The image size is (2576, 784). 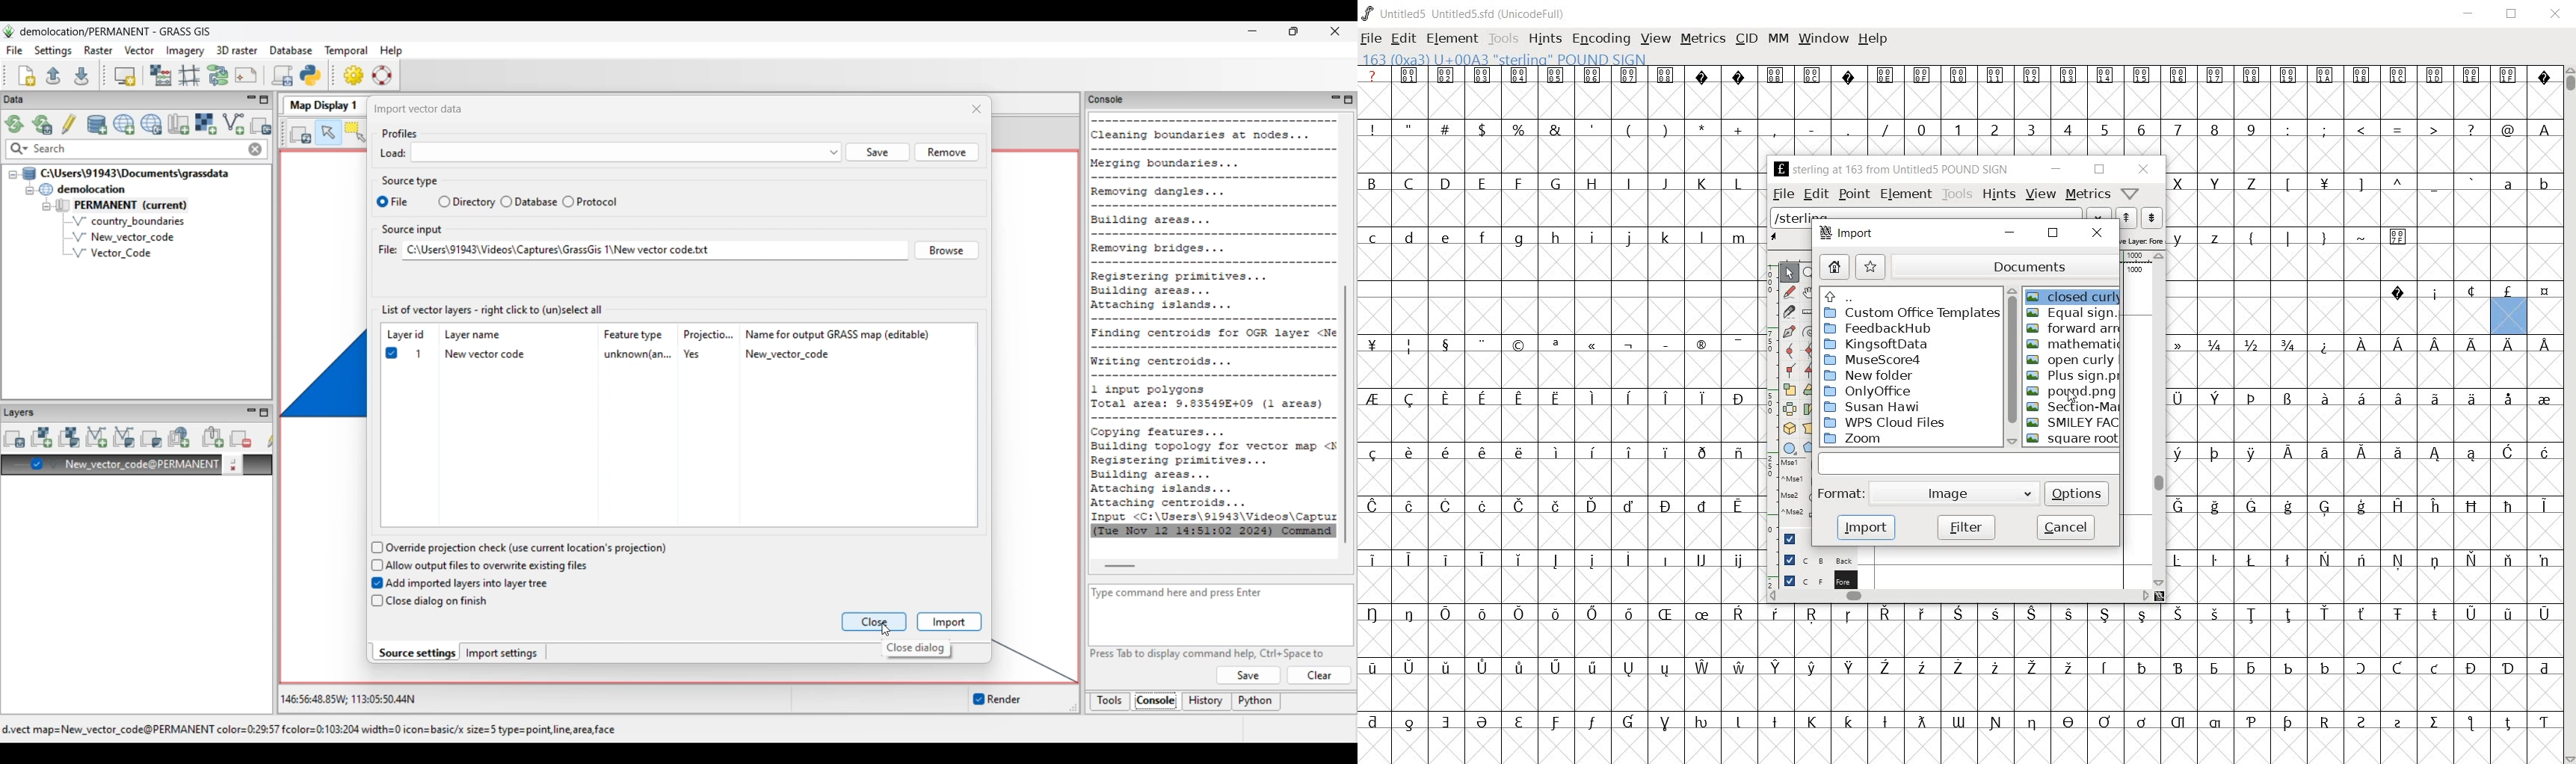 I want to click on Rotate, so click(x=1809, y=389).